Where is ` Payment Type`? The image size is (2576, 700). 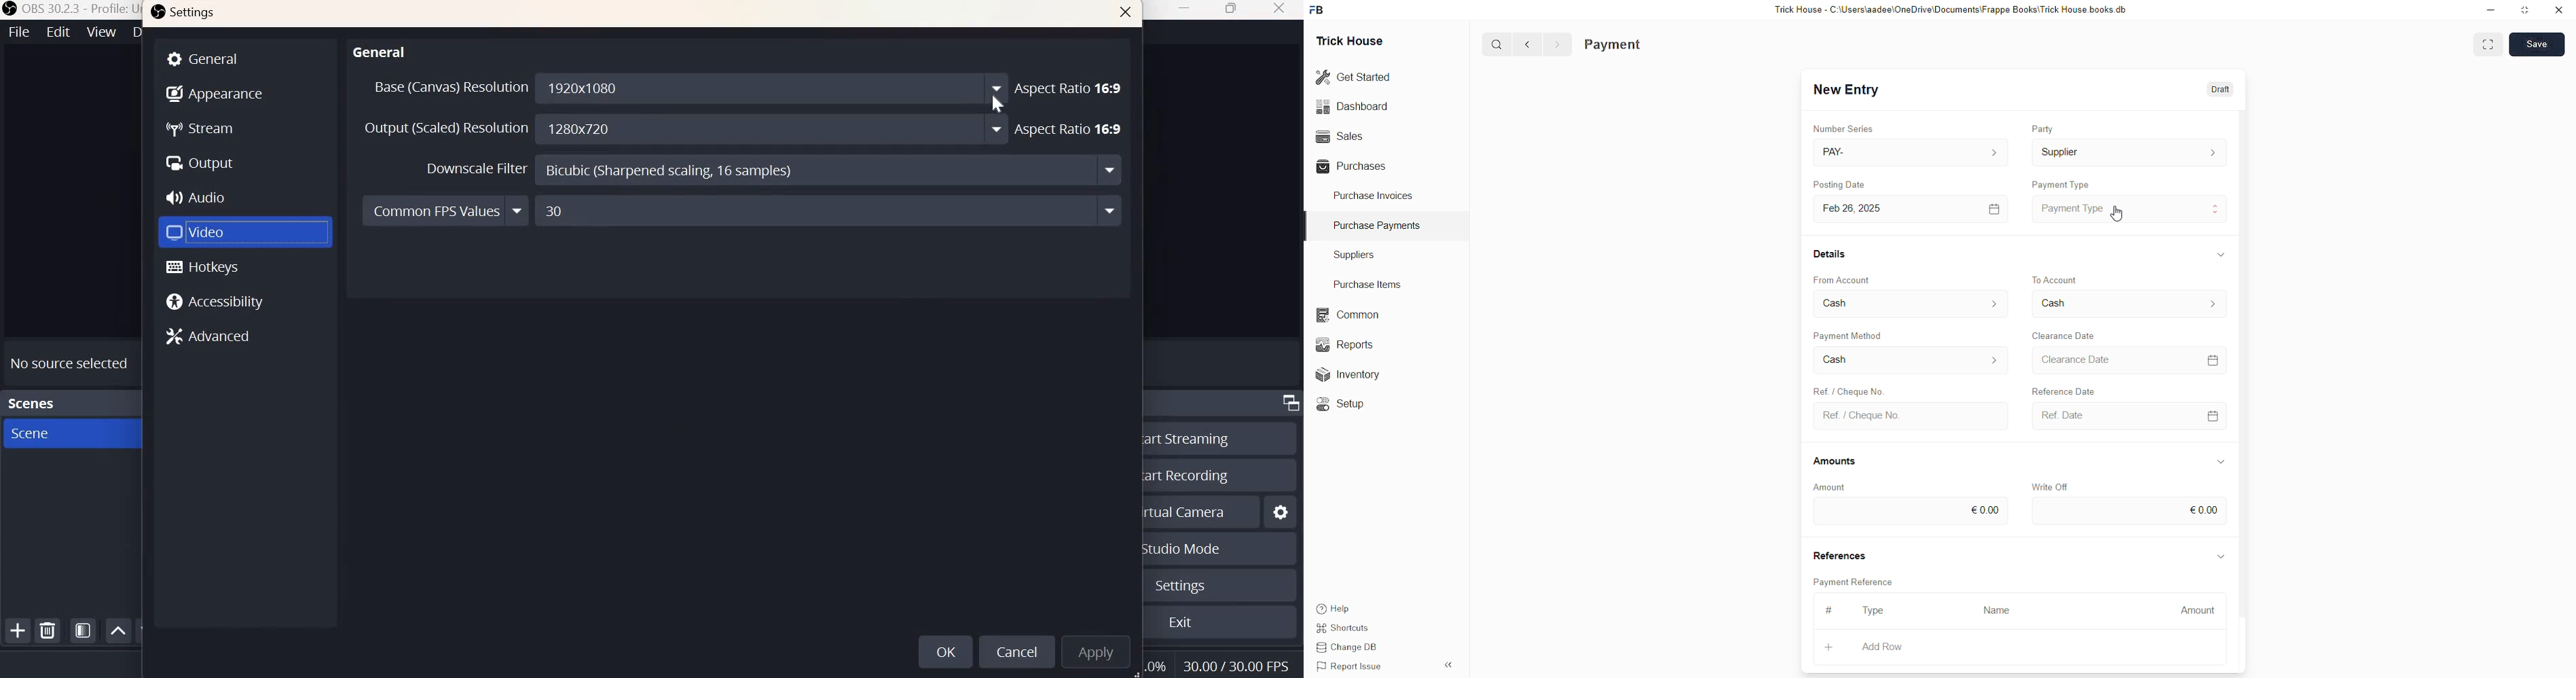
 Payment Type is located at coordinates (2130, 208).